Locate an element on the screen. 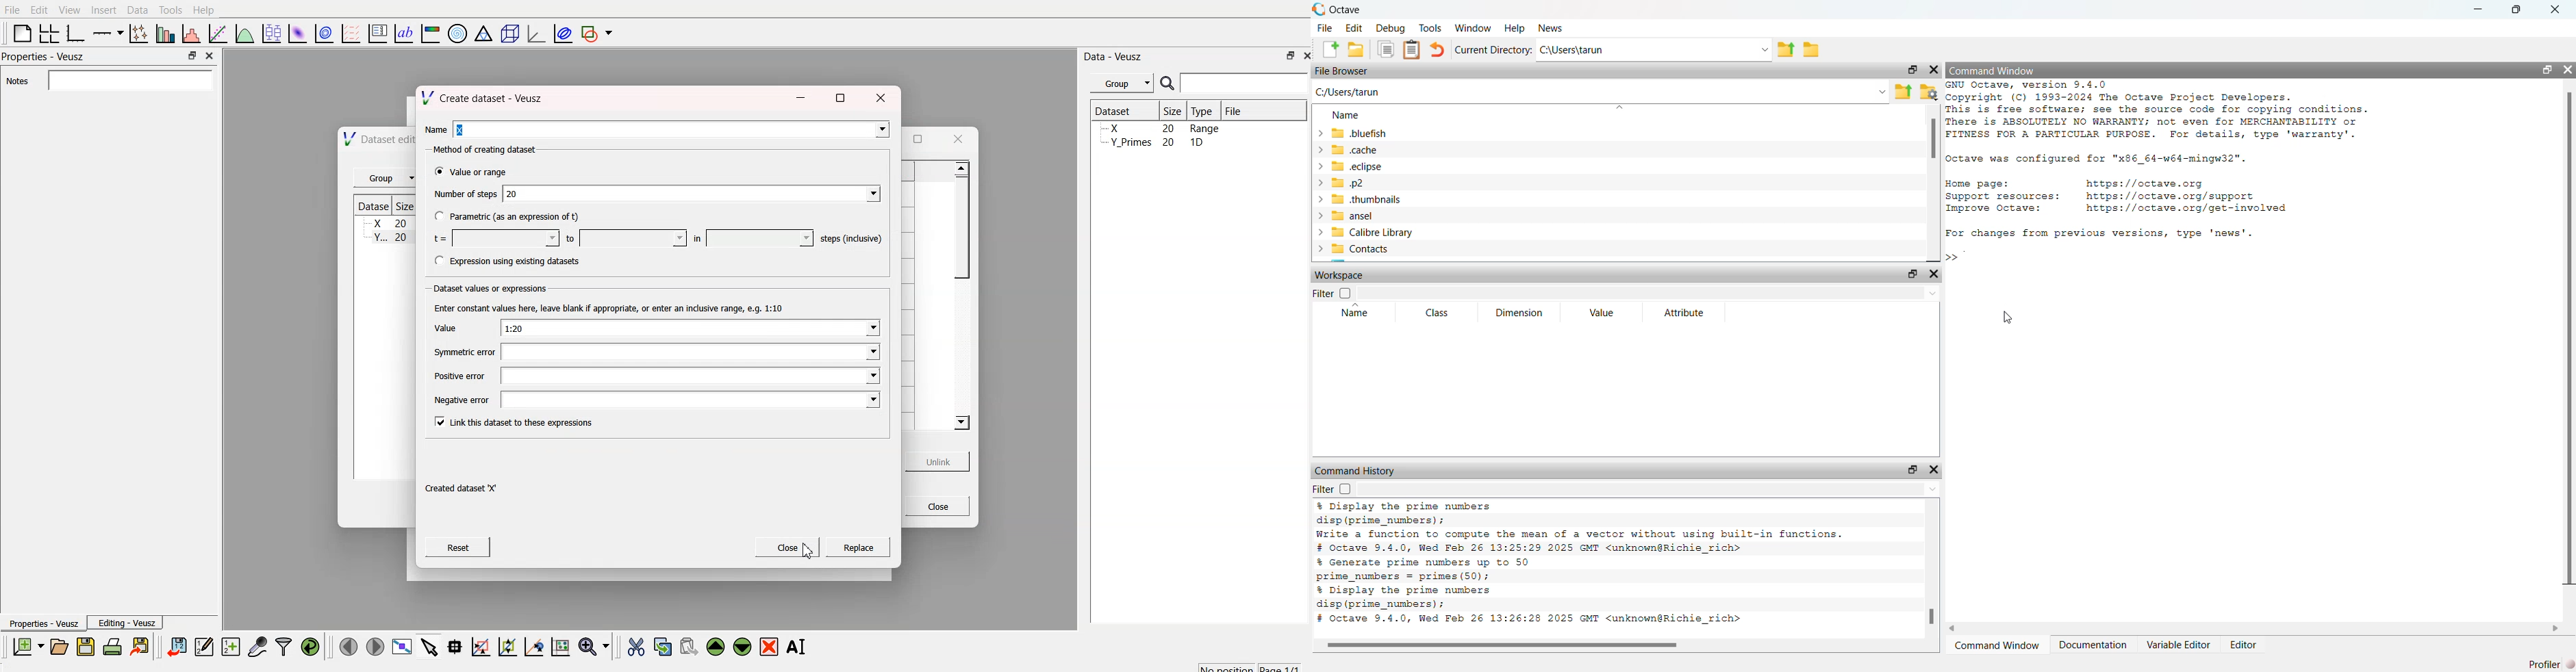 The image size is (2576, 672). open in separate window is located at coordinates (1914, 70).